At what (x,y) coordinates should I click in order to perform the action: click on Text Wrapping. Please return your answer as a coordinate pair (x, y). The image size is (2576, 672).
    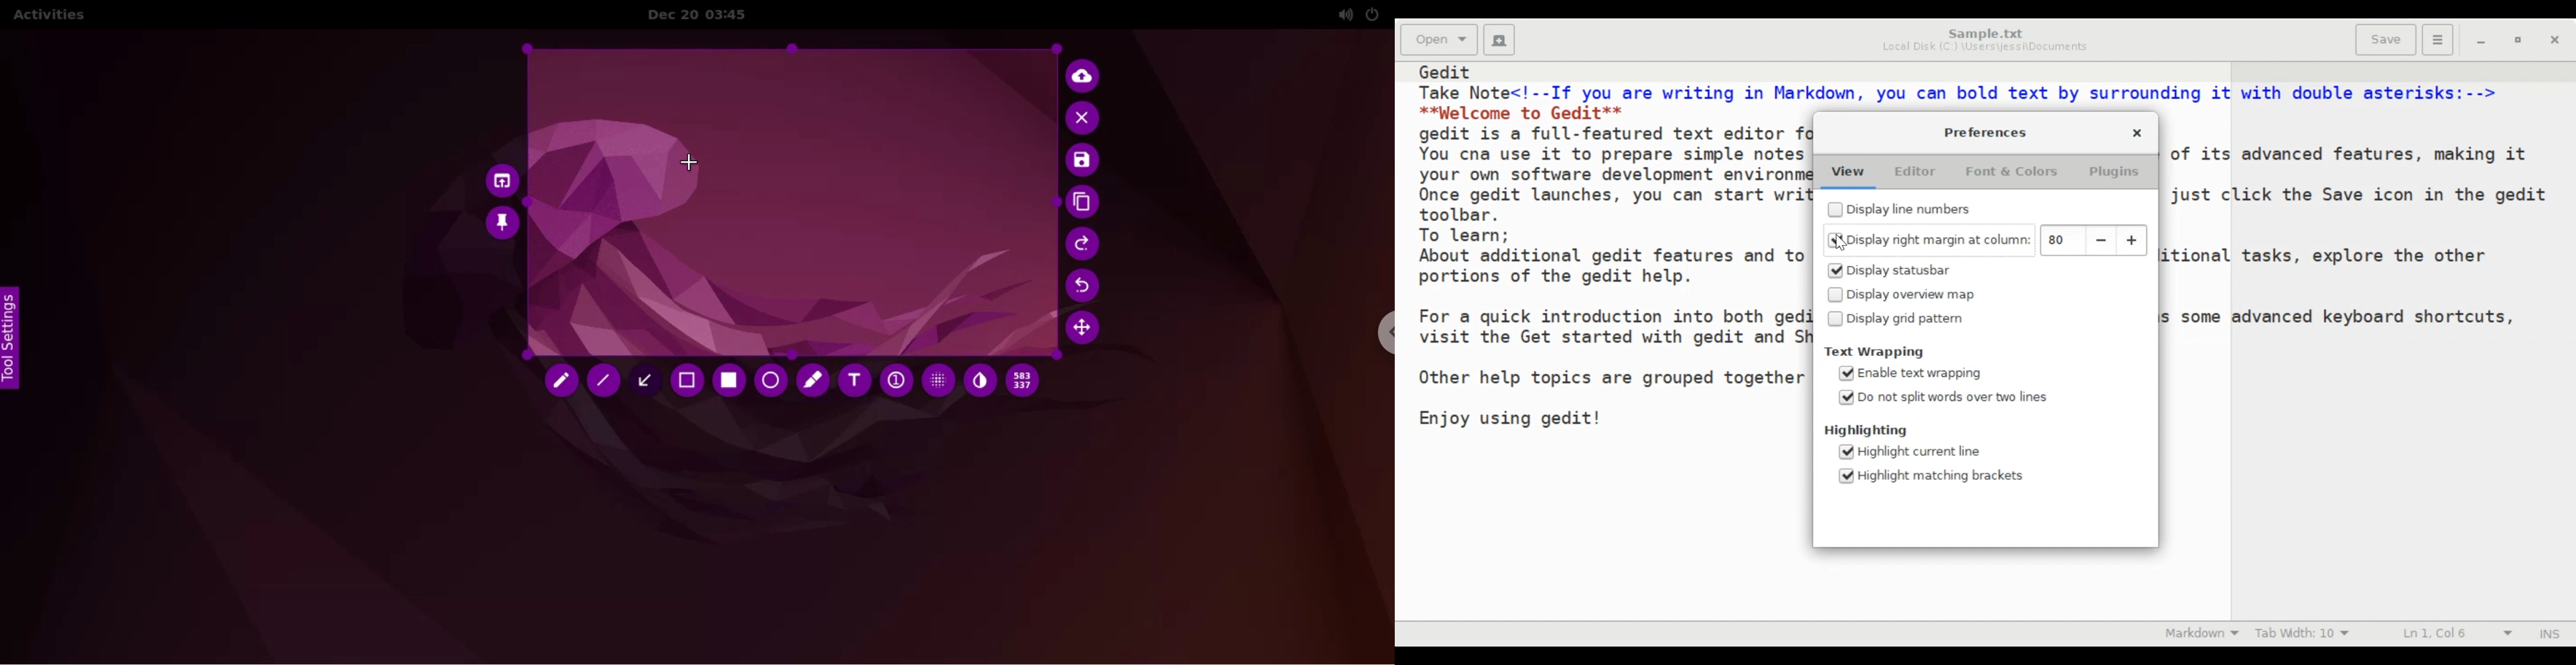
    Looking at the image, I should click on (1877, 353).